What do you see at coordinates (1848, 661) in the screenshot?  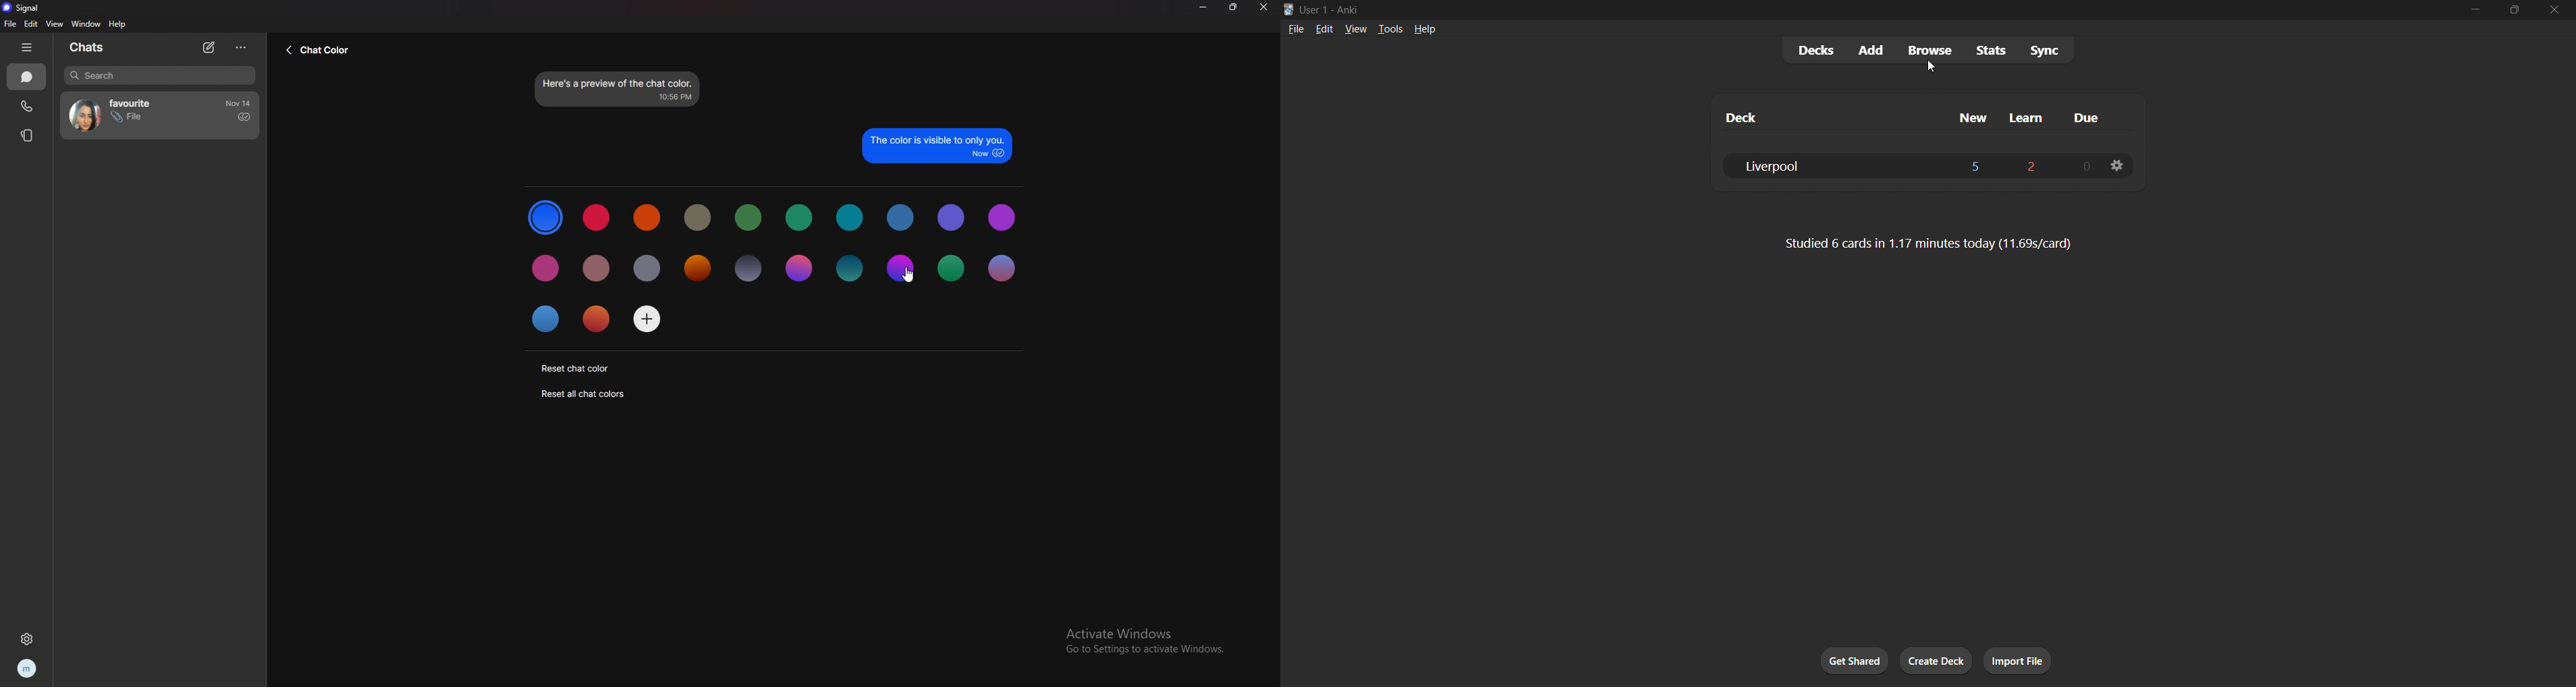 I see `get shared` at bounding box center [1848, 661].